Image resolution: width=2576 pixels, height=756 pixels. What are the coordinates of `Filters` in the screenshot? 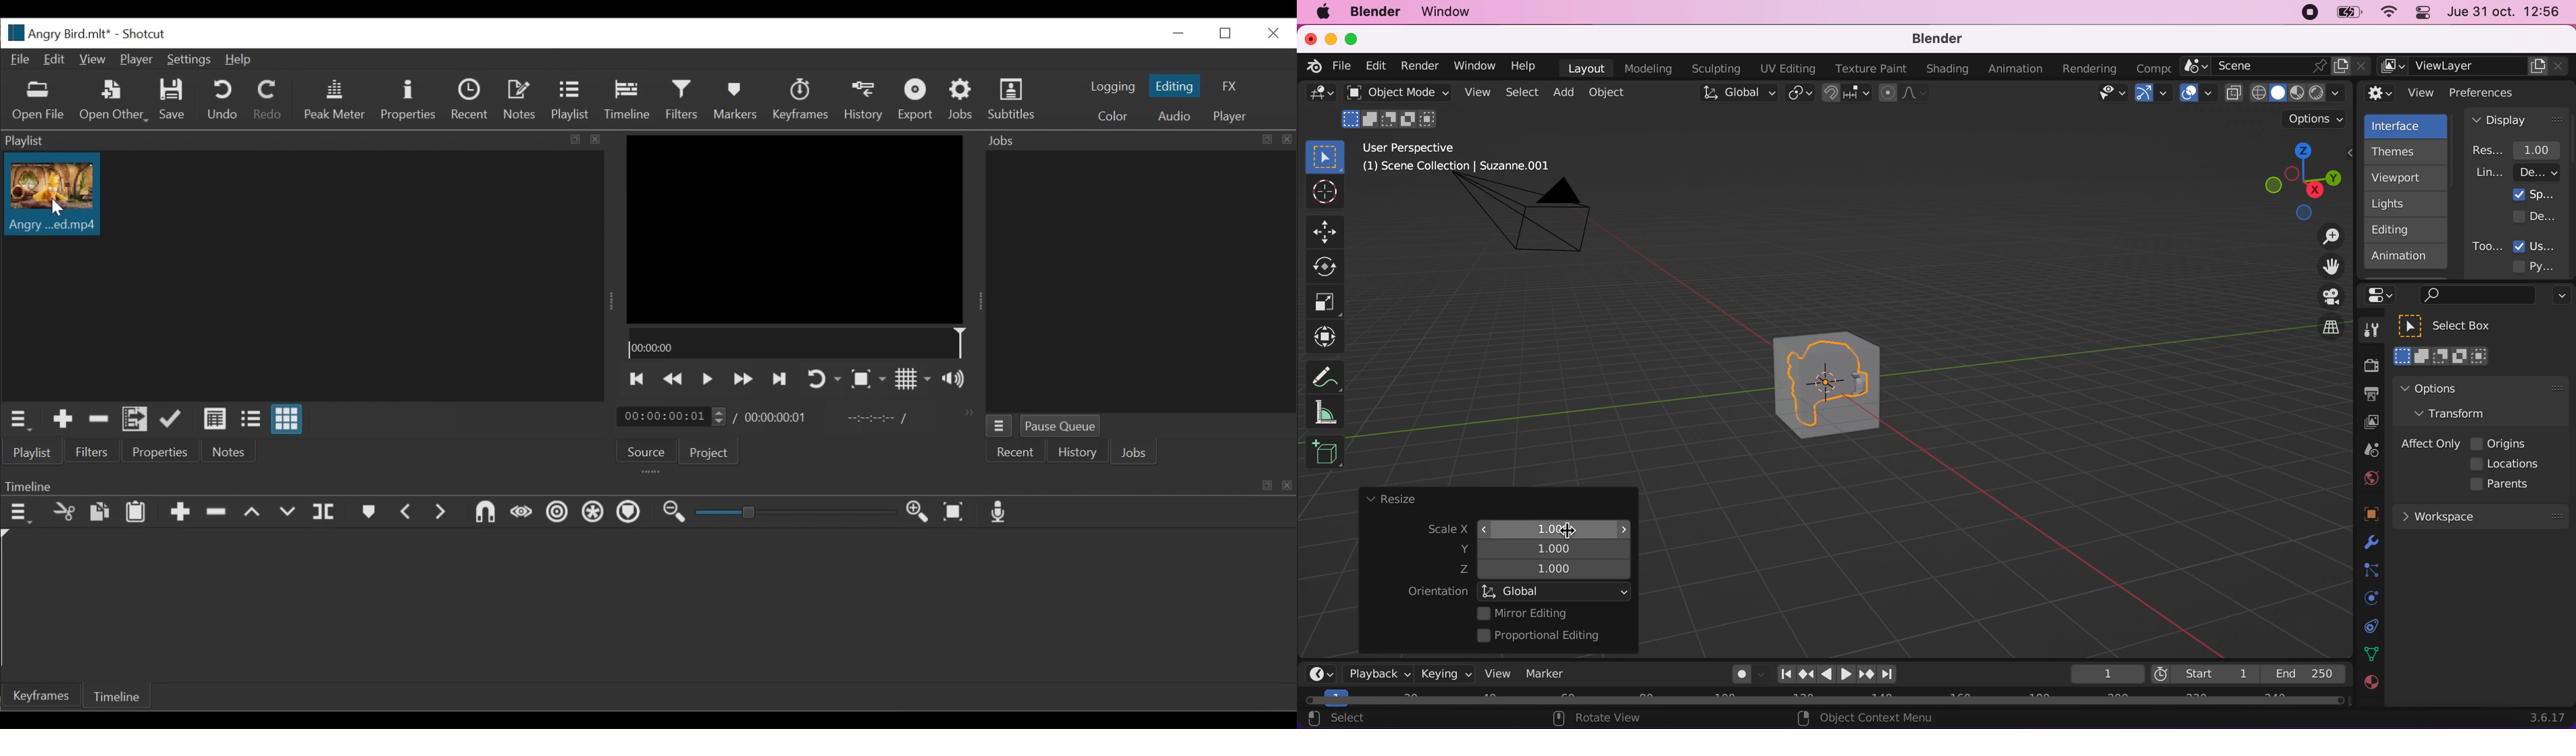 It's located at (91, 454).